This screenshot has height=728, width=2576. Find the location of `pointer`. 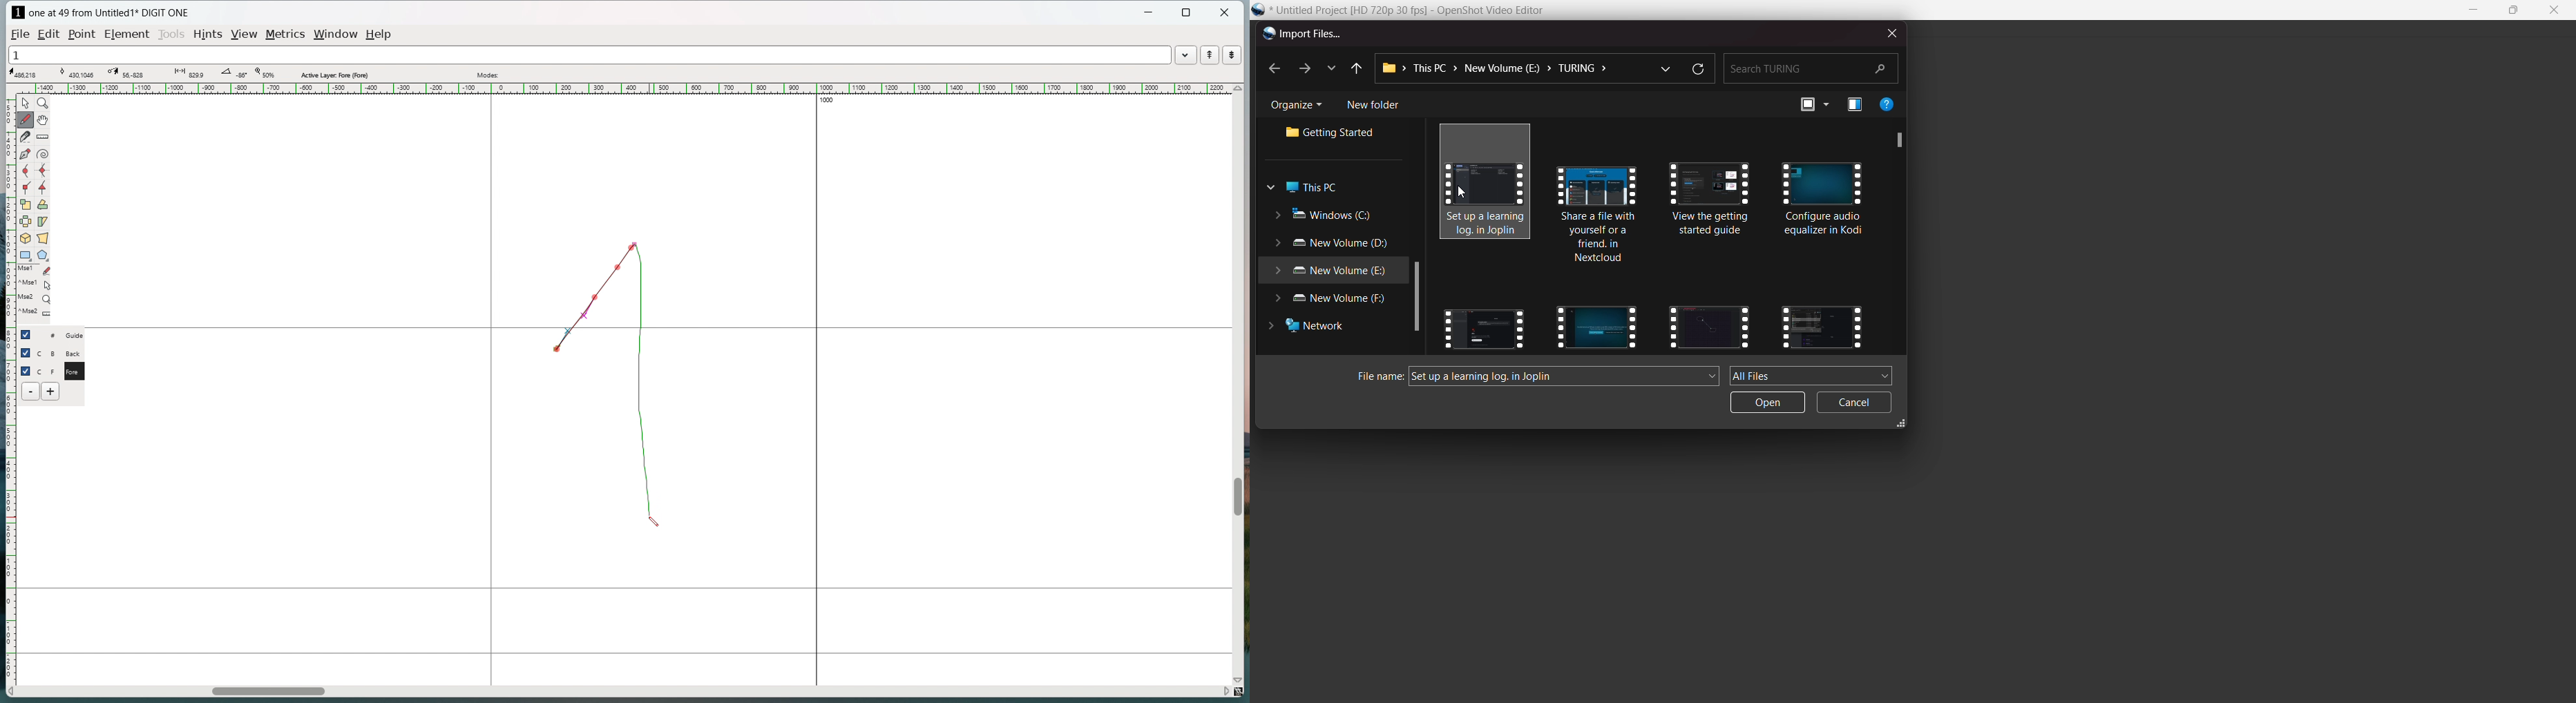

pointer is located at coordinates (26, 103).